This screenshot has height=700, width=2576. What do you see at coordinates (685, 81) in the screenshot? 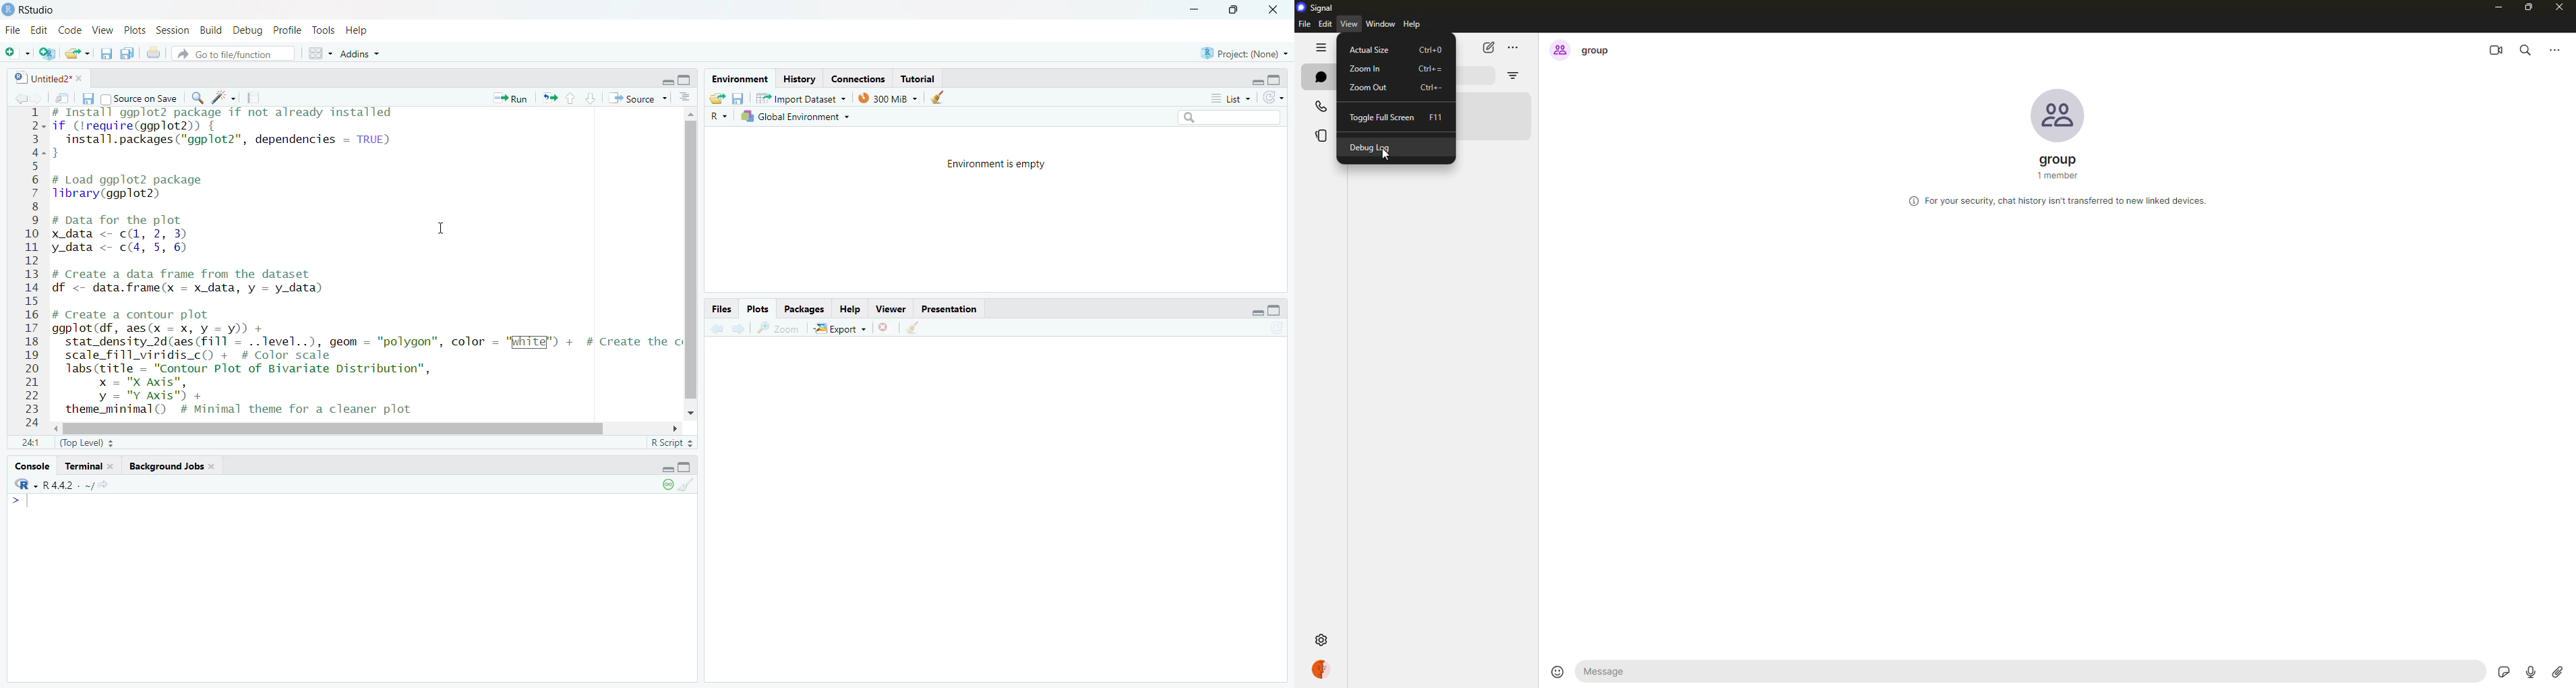
I see `hide console` at bounding box center [685, 81].